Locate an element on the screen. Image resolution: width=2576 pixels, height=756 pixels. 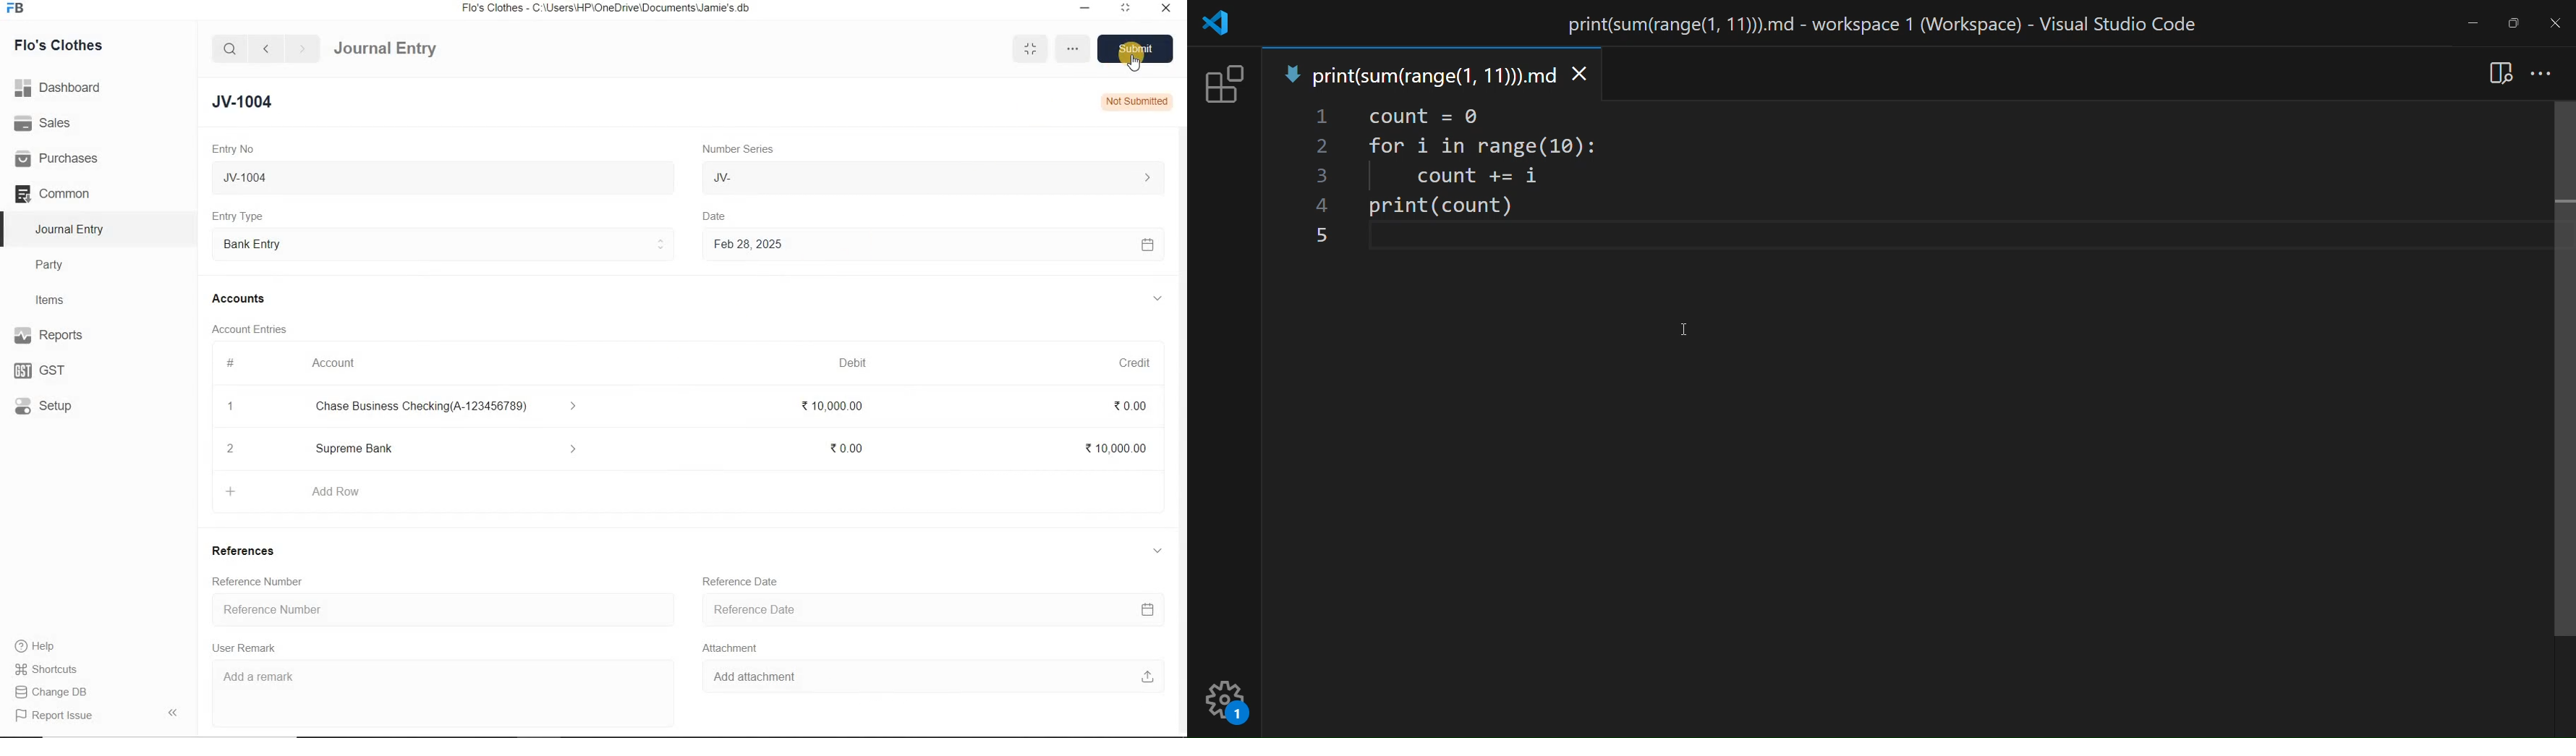
collapse is located at coordinates (1158, 298).